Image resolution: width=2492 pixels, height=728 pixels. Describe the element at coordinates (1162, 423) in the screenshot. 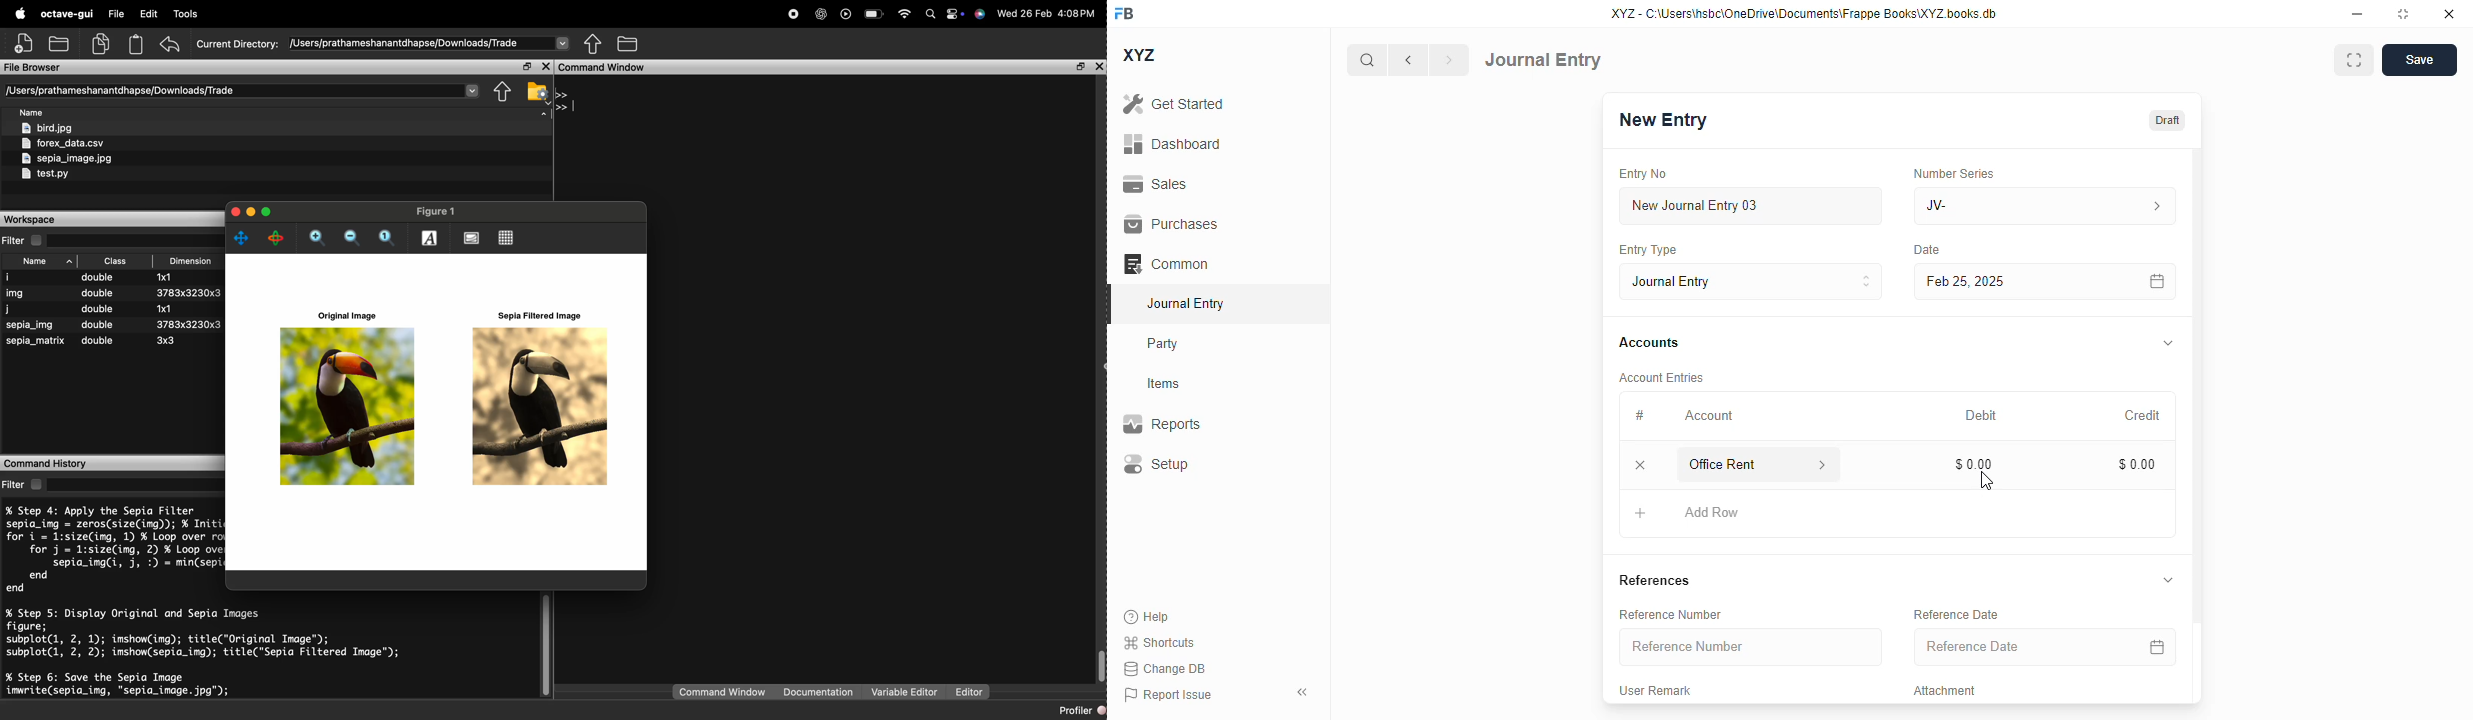

I see `reports` at that location.